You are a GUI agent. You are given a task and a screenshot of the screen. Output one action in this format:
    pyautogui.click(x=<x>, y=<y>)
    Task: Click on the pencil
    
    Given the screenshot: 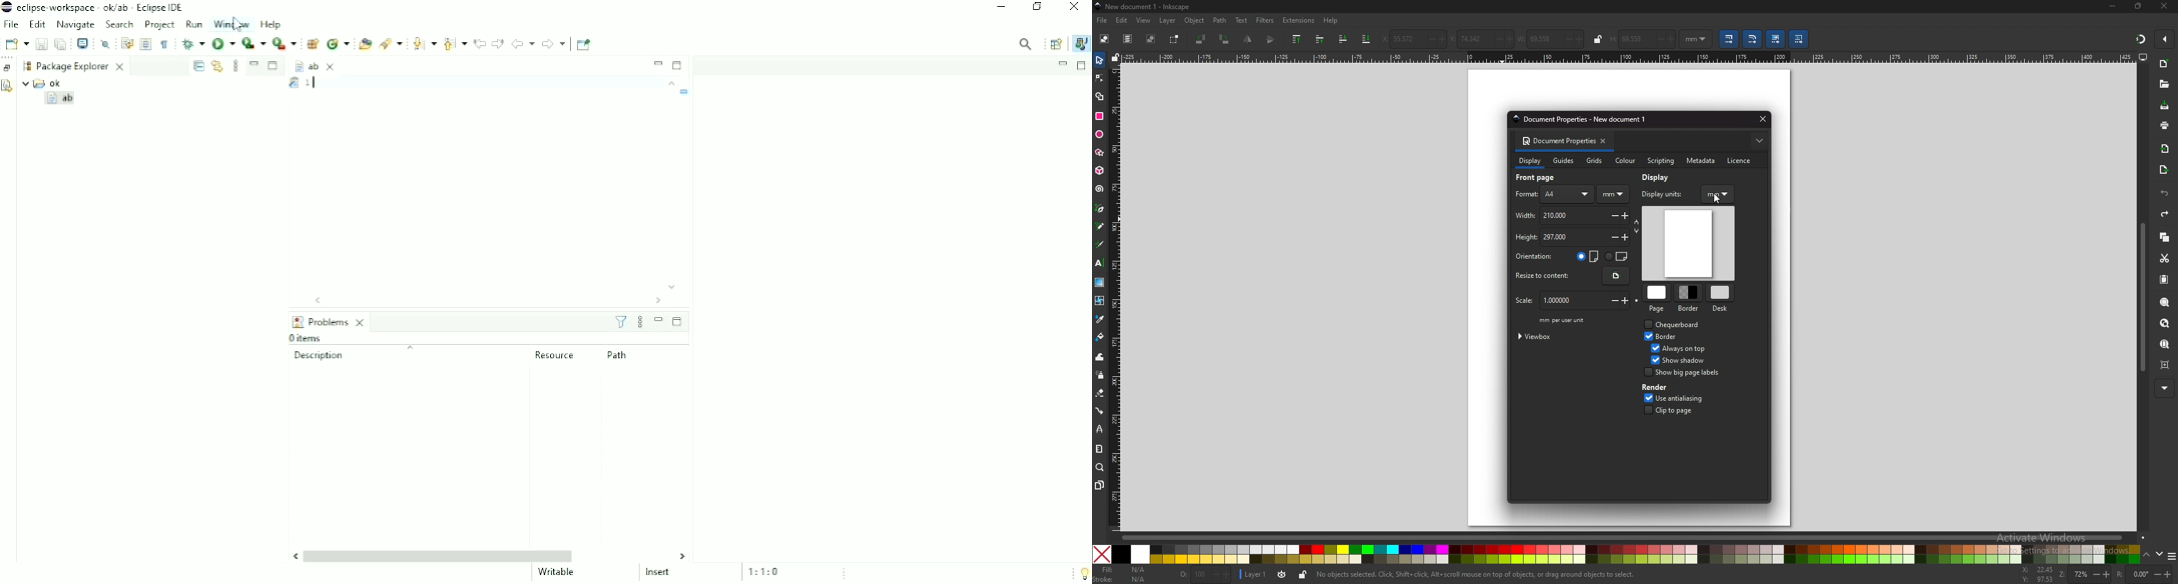 What is the action you would take?
    pyautogui.click(x=1099, y=226)
    